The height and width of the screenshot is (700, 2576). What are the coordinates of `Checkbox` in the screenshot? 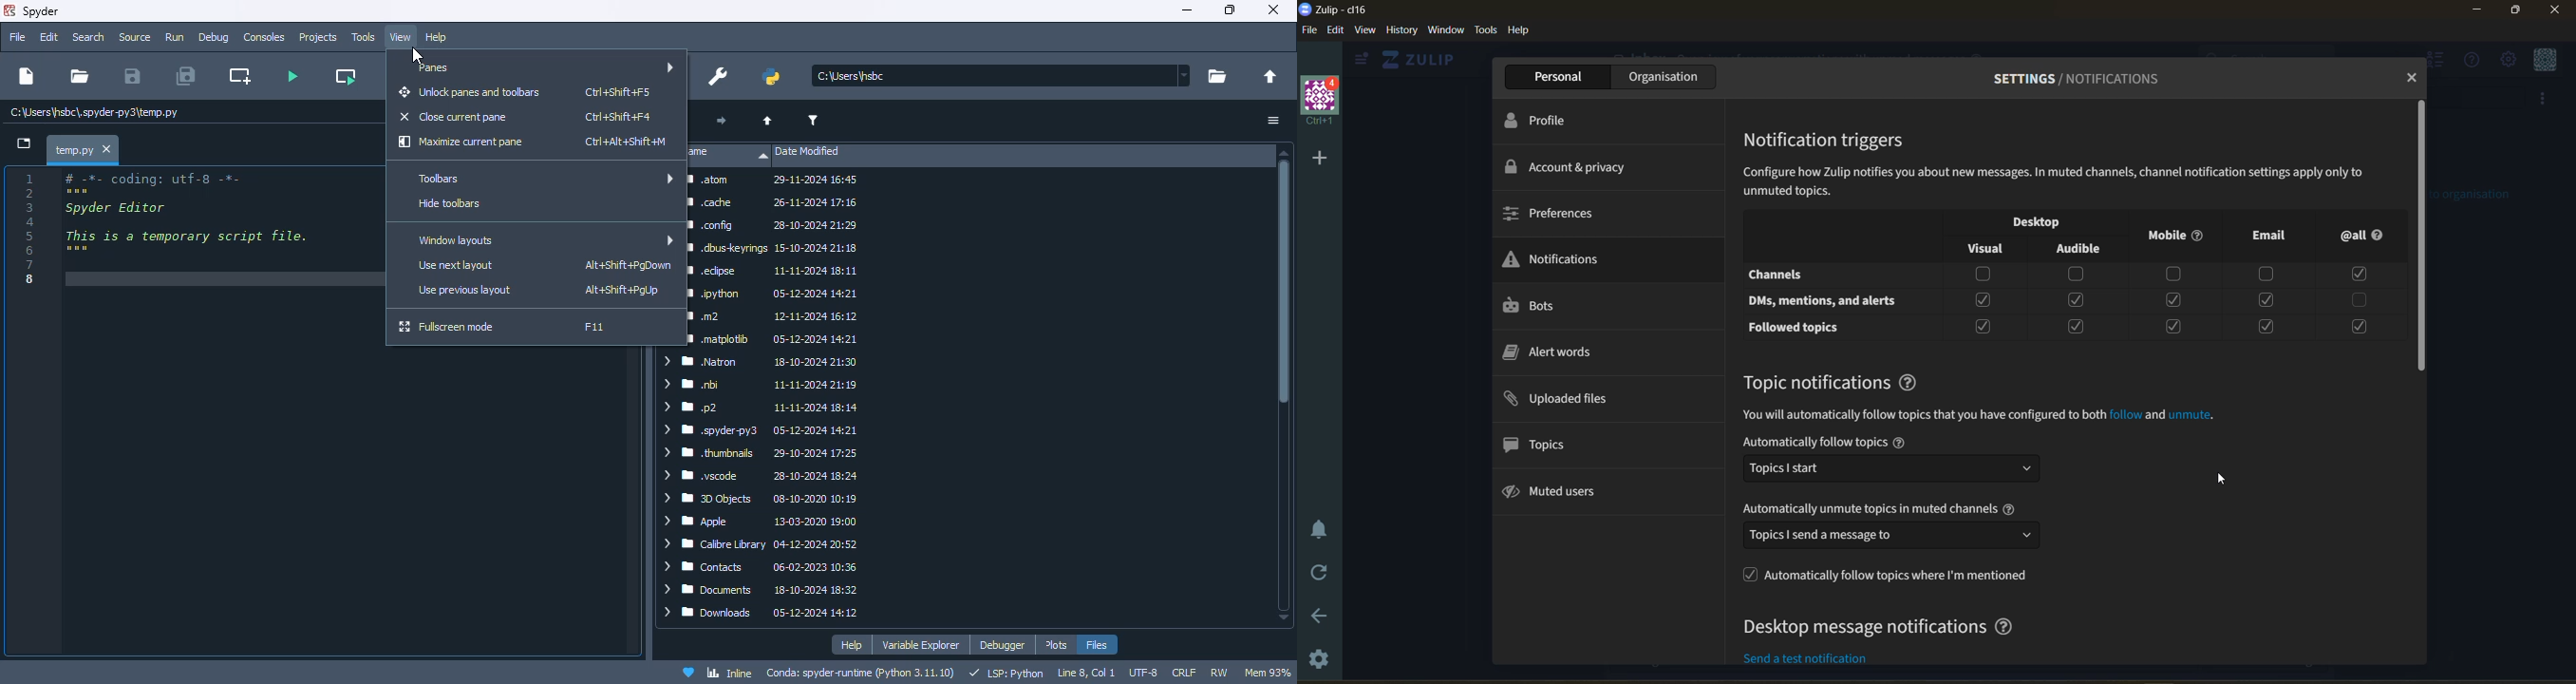 It's located at (2265, 327).